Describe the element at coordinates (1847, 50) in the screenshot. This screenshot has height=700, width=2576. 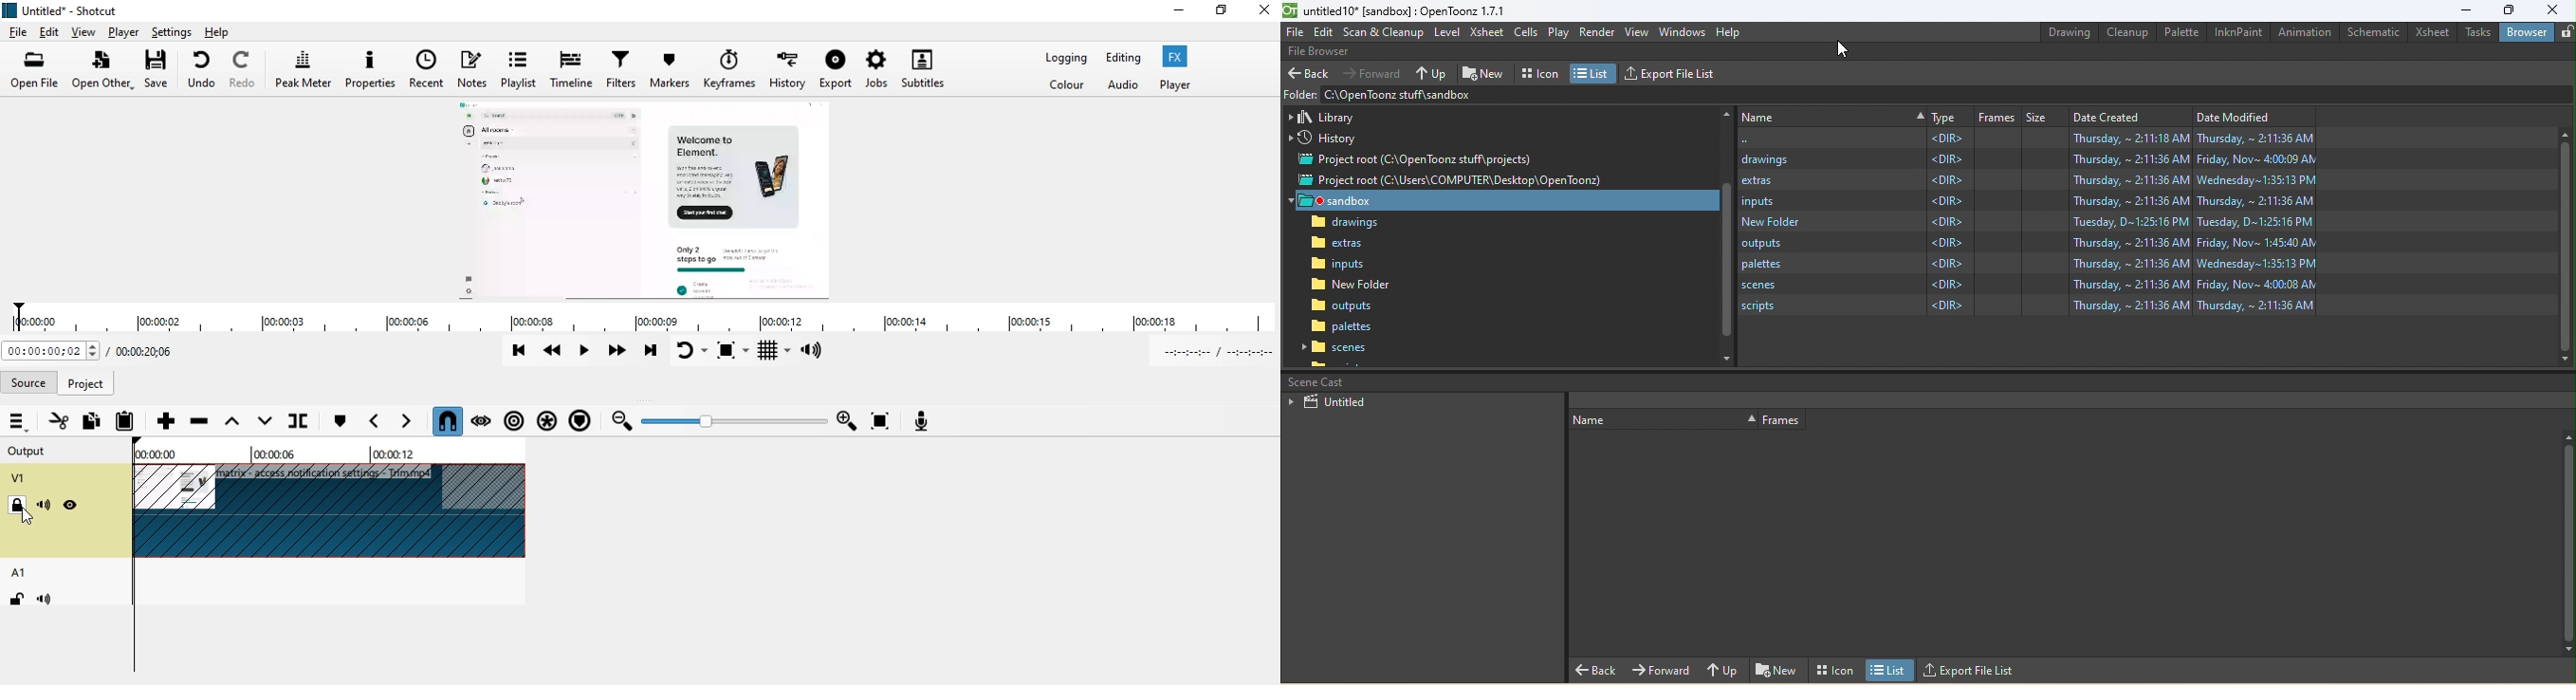
I see `cursor` at that location.